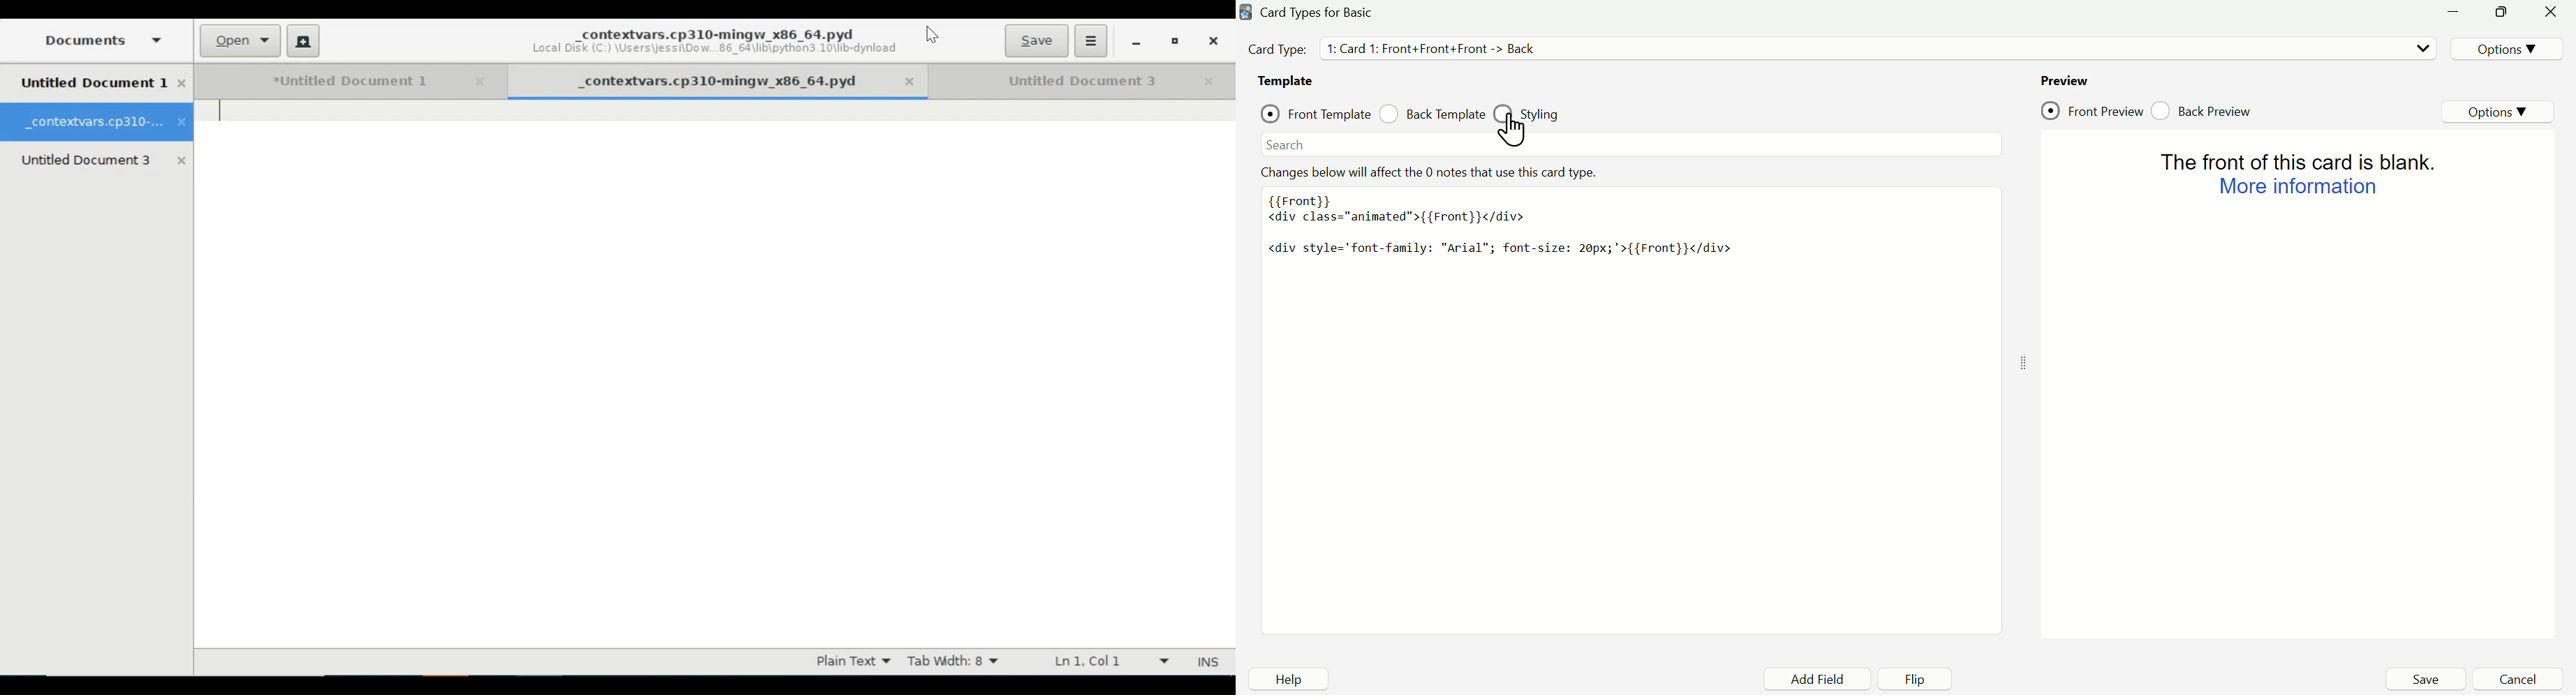  What do you see at coordinates (2551, 15) in the screenshot?
I see `Close` at bounding box center [2551, 15].